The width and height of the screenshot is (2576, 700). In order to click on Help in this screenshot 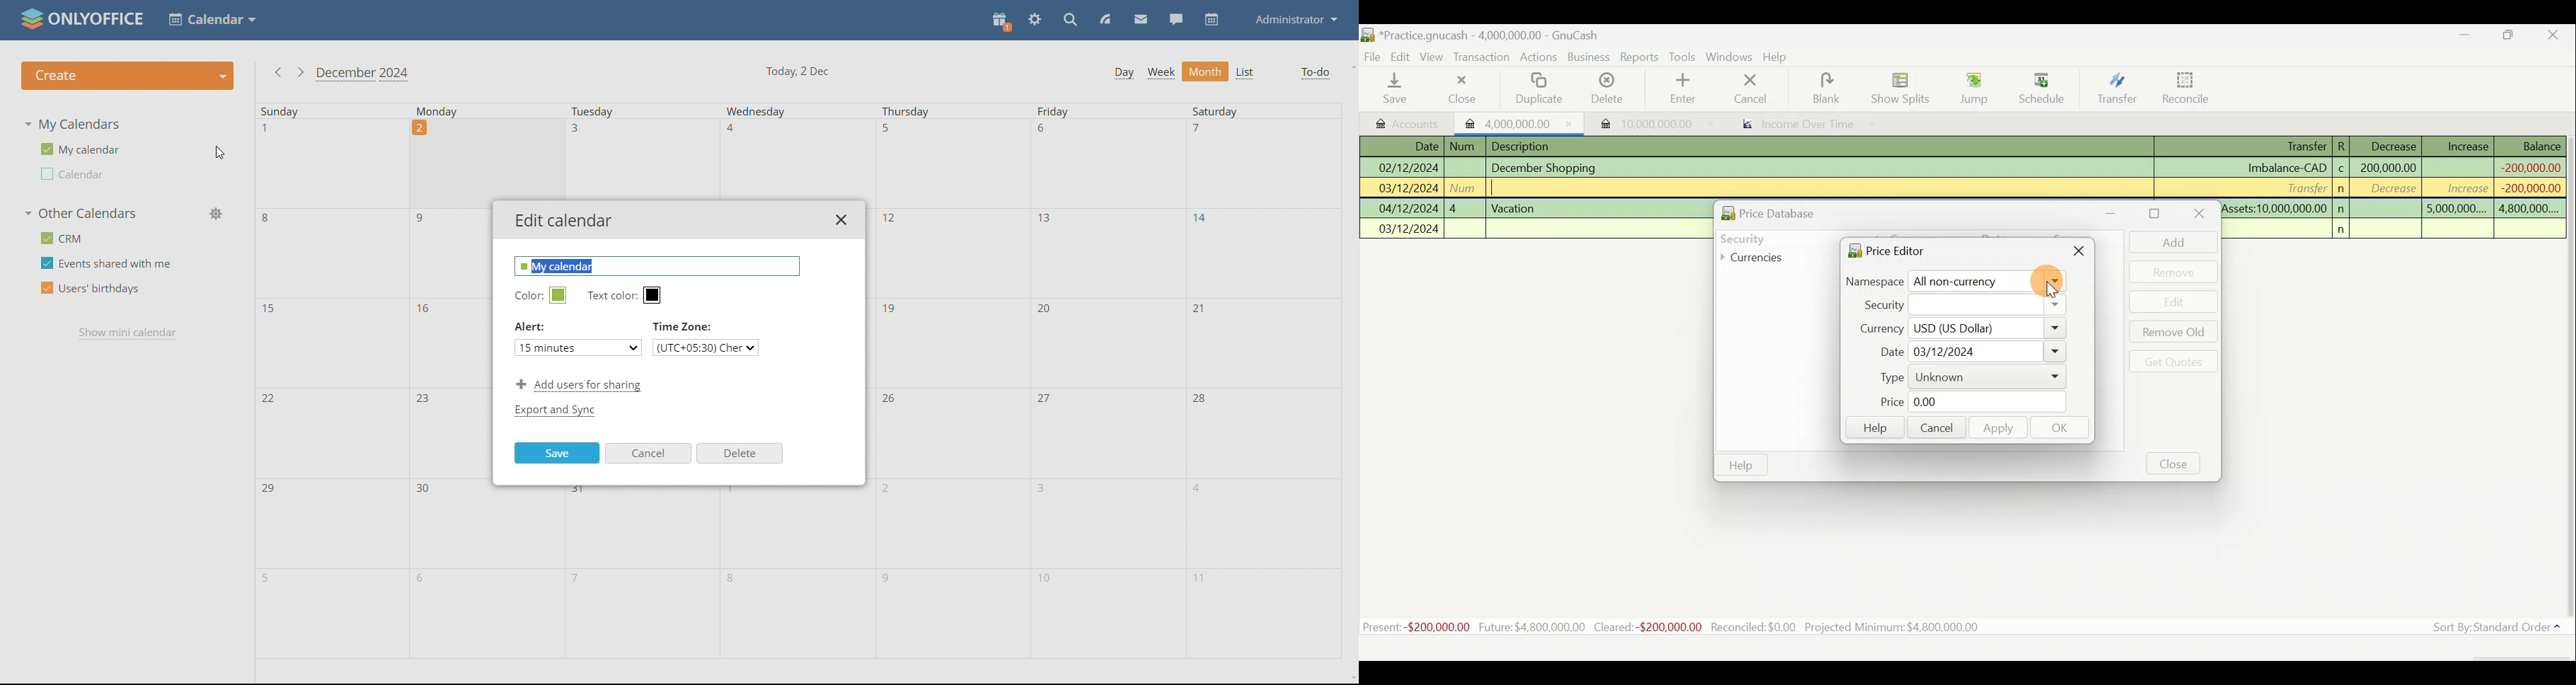, I will do `click(1741, 466)`.